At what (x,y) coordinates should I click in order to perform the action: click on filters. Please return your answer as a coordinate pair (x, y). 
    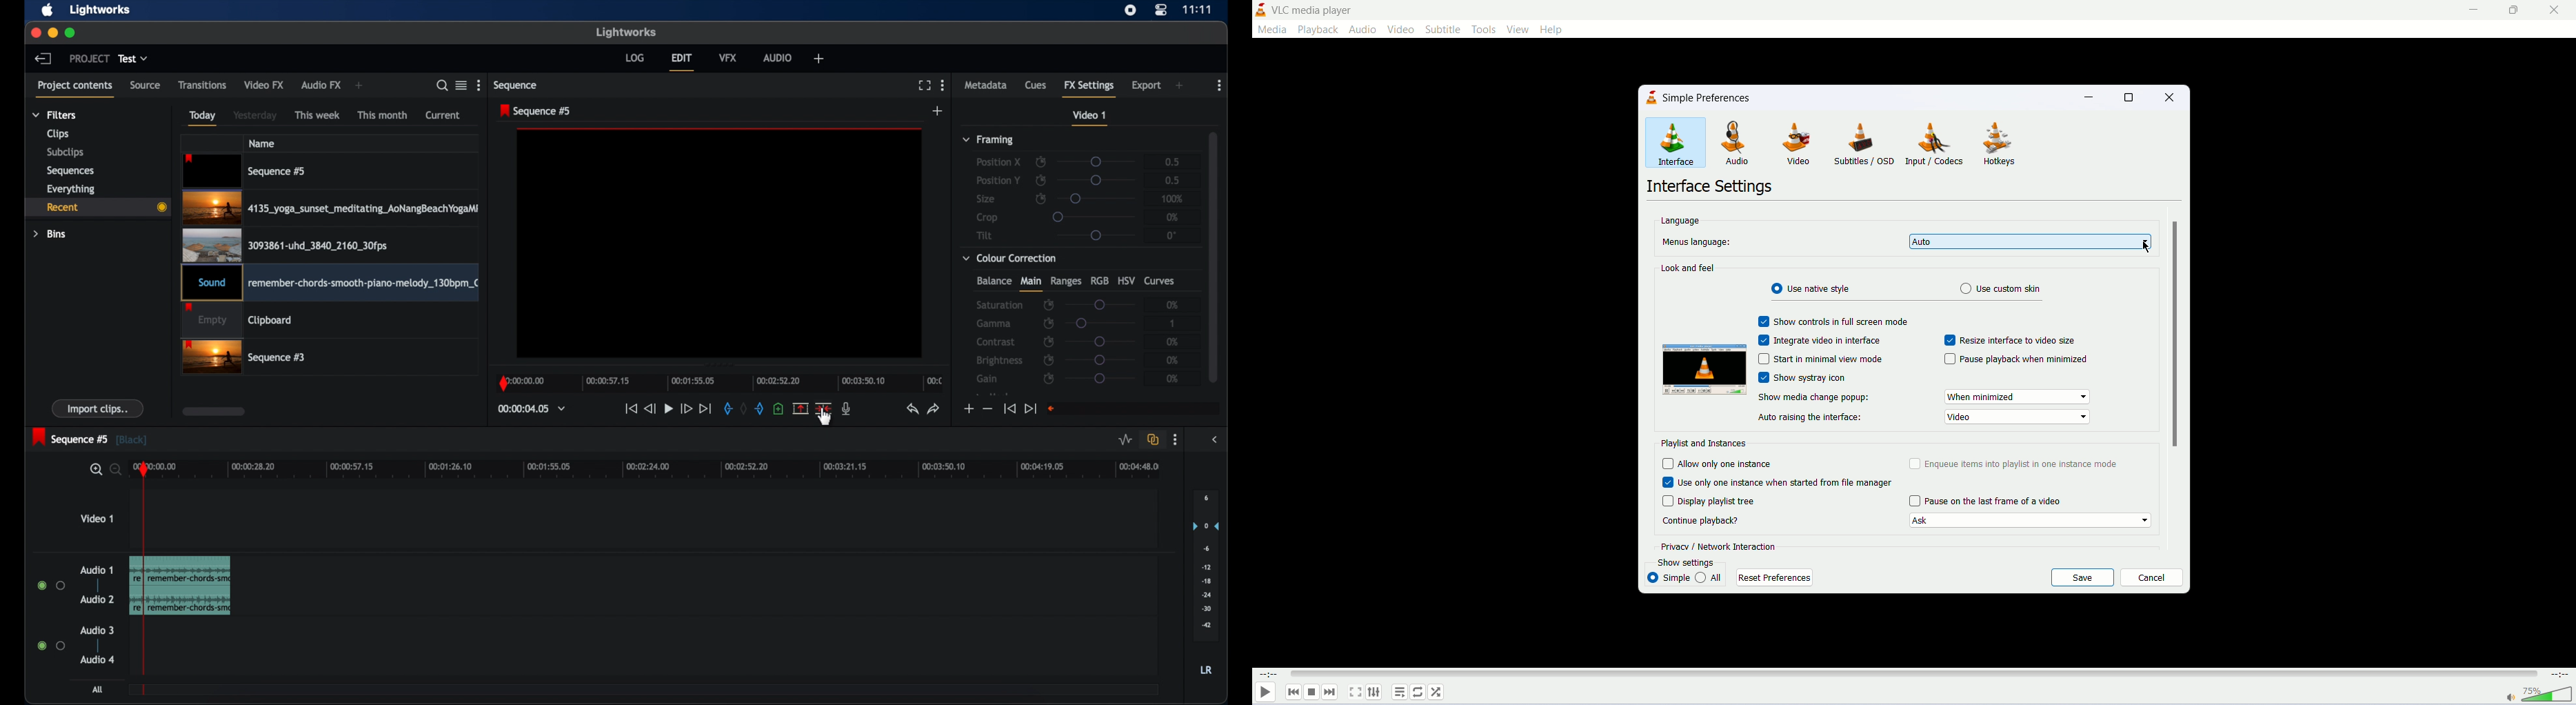
    Looking at the image, I should click on (55, 115).